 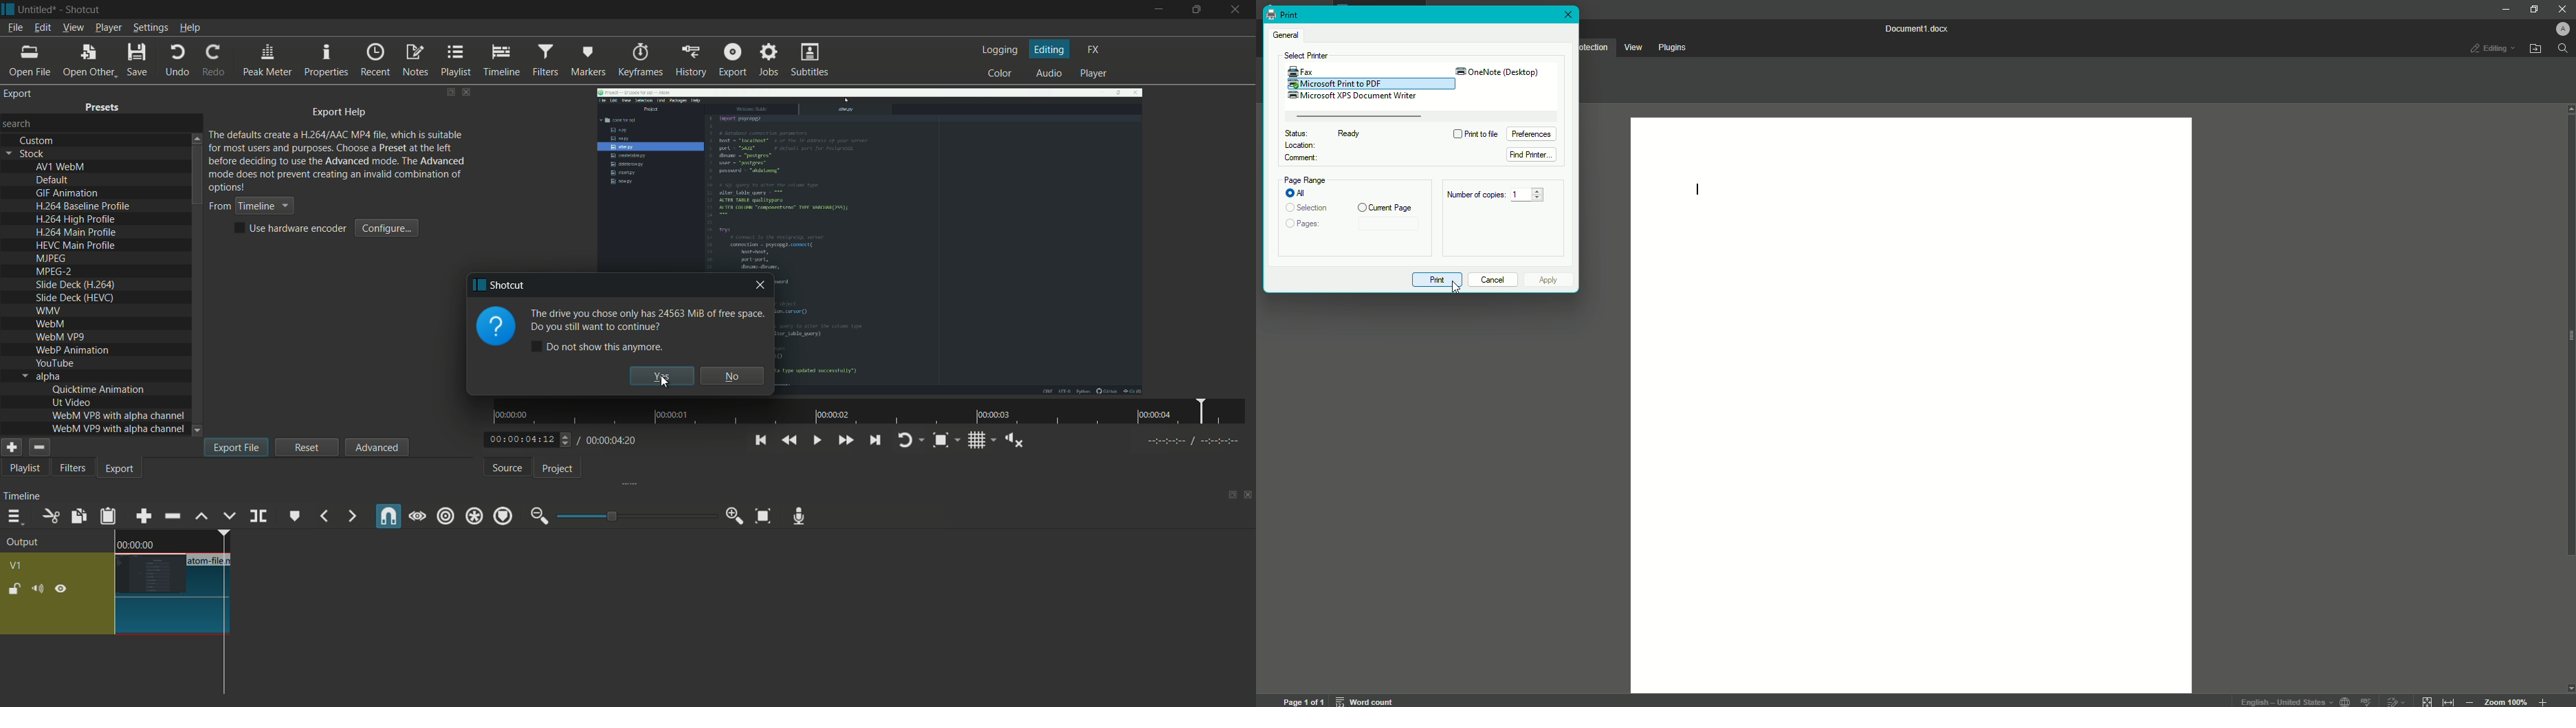 I want to click on fx, so click(x=1094, y=48).